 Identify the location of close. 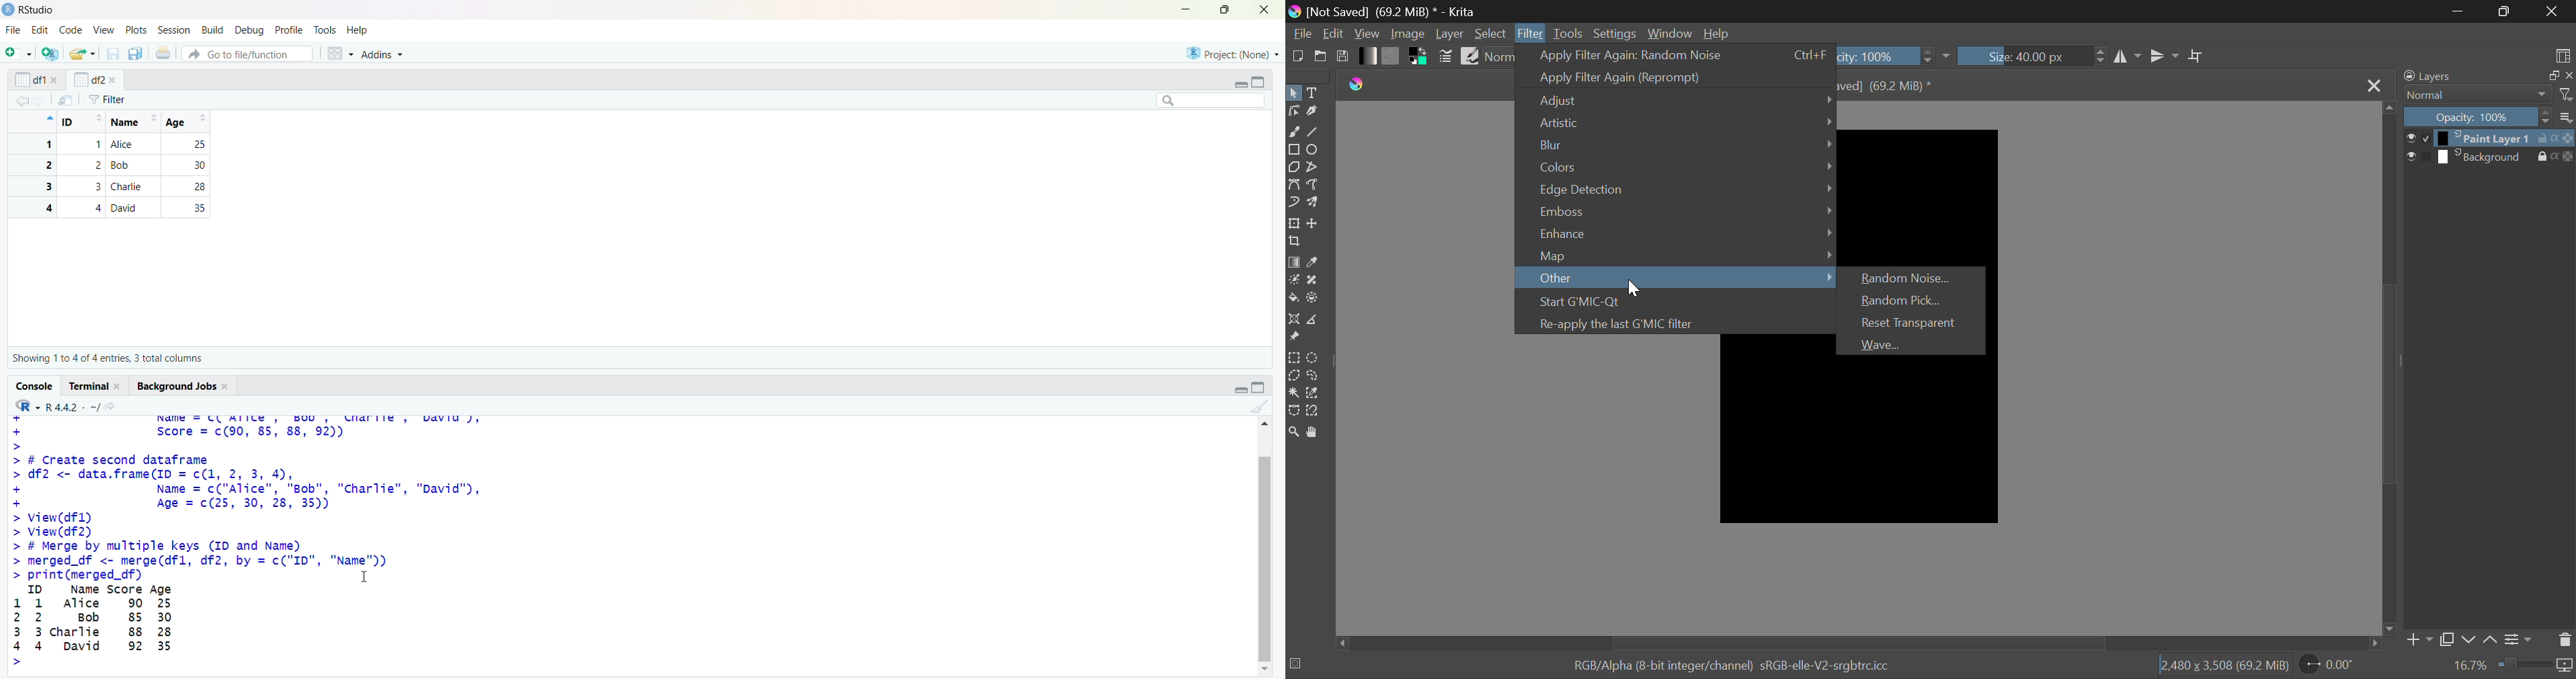
(227, 387).